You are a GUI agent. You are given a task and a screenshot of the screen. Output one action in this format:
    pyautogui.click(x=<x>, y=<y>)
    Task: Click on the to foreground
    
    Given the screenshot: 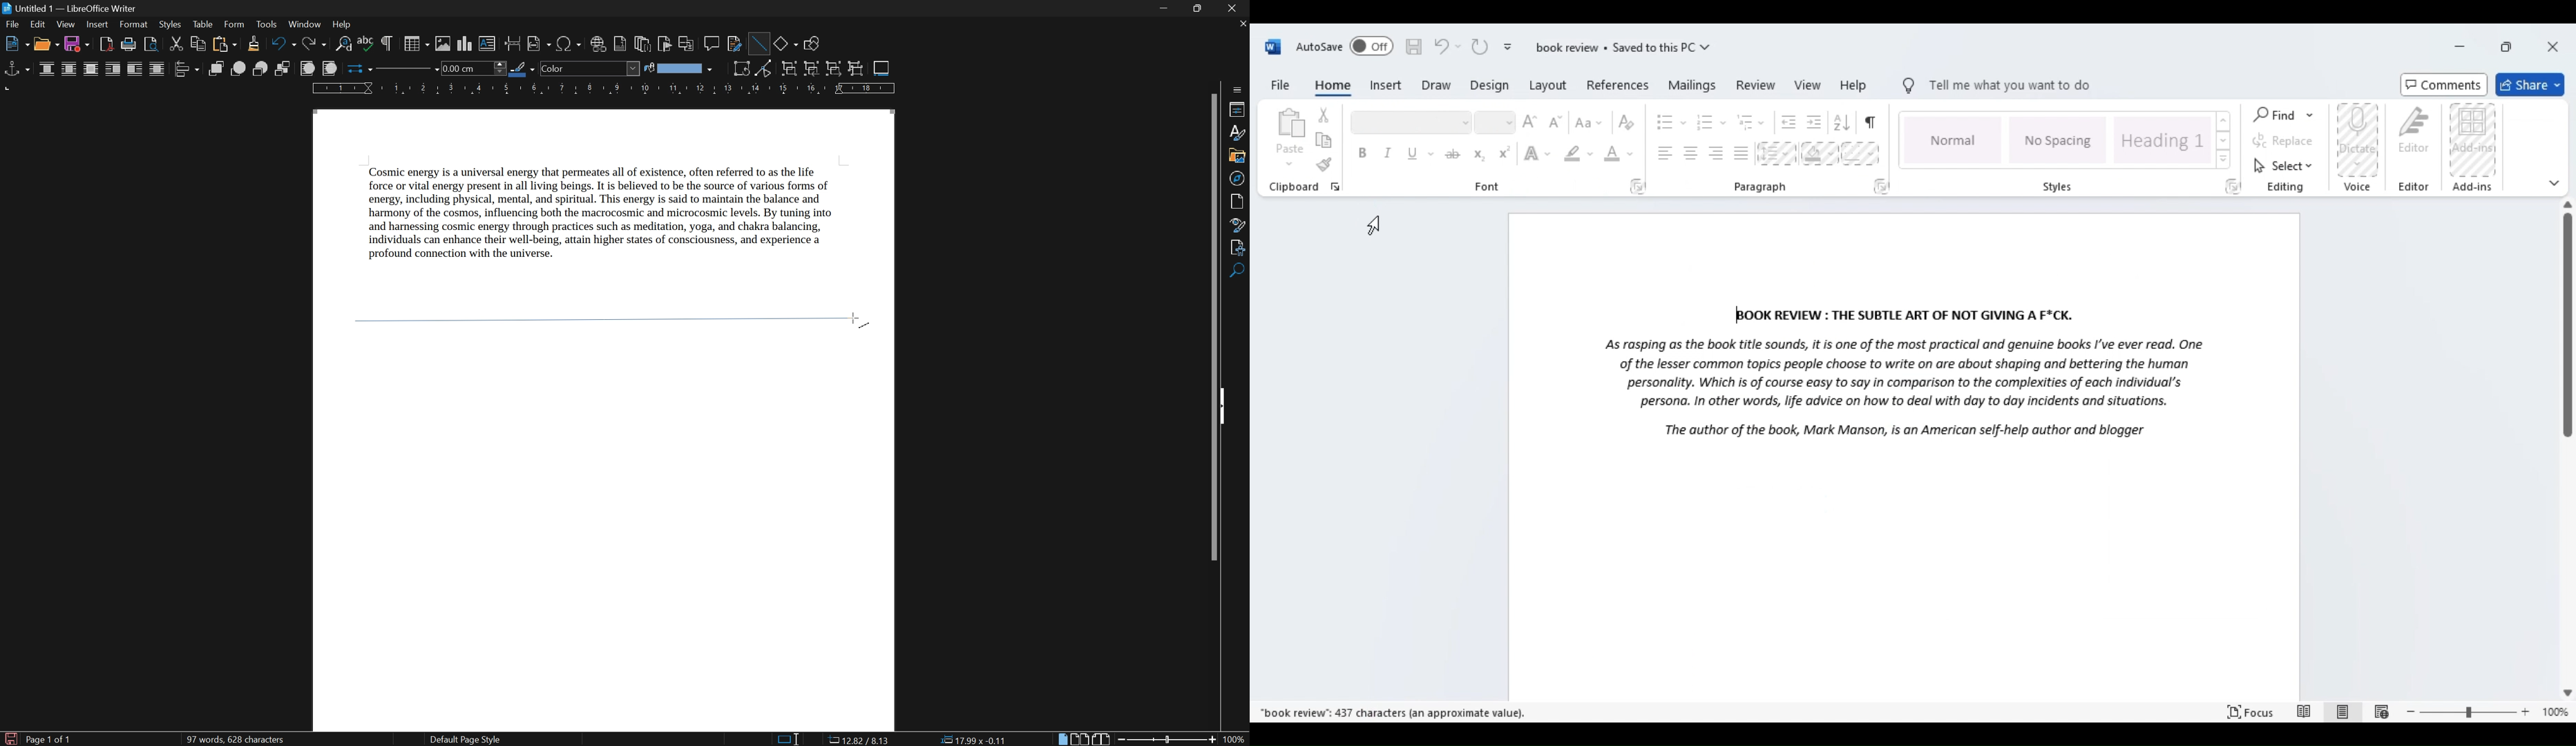 What is the action you would take?
    pyautogui.click(x=308, y=68)
    